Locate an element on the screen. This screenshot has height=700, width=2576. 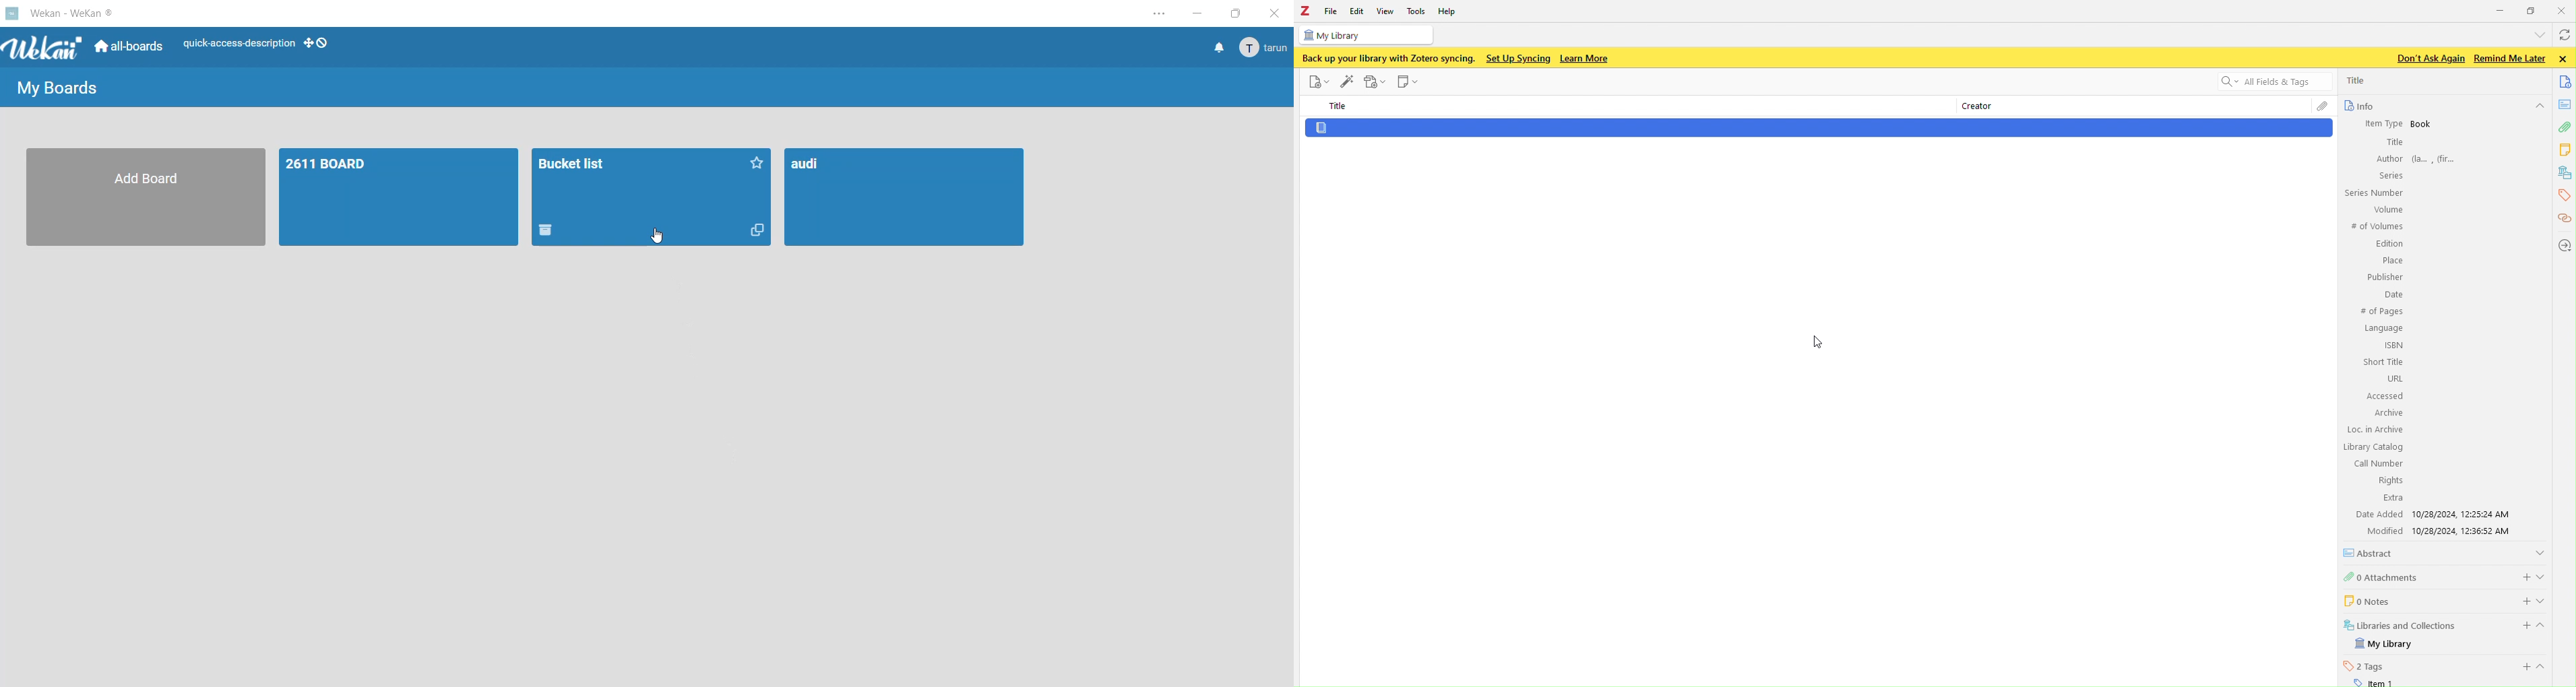
Learn More is located at coordinates (1586, 59).